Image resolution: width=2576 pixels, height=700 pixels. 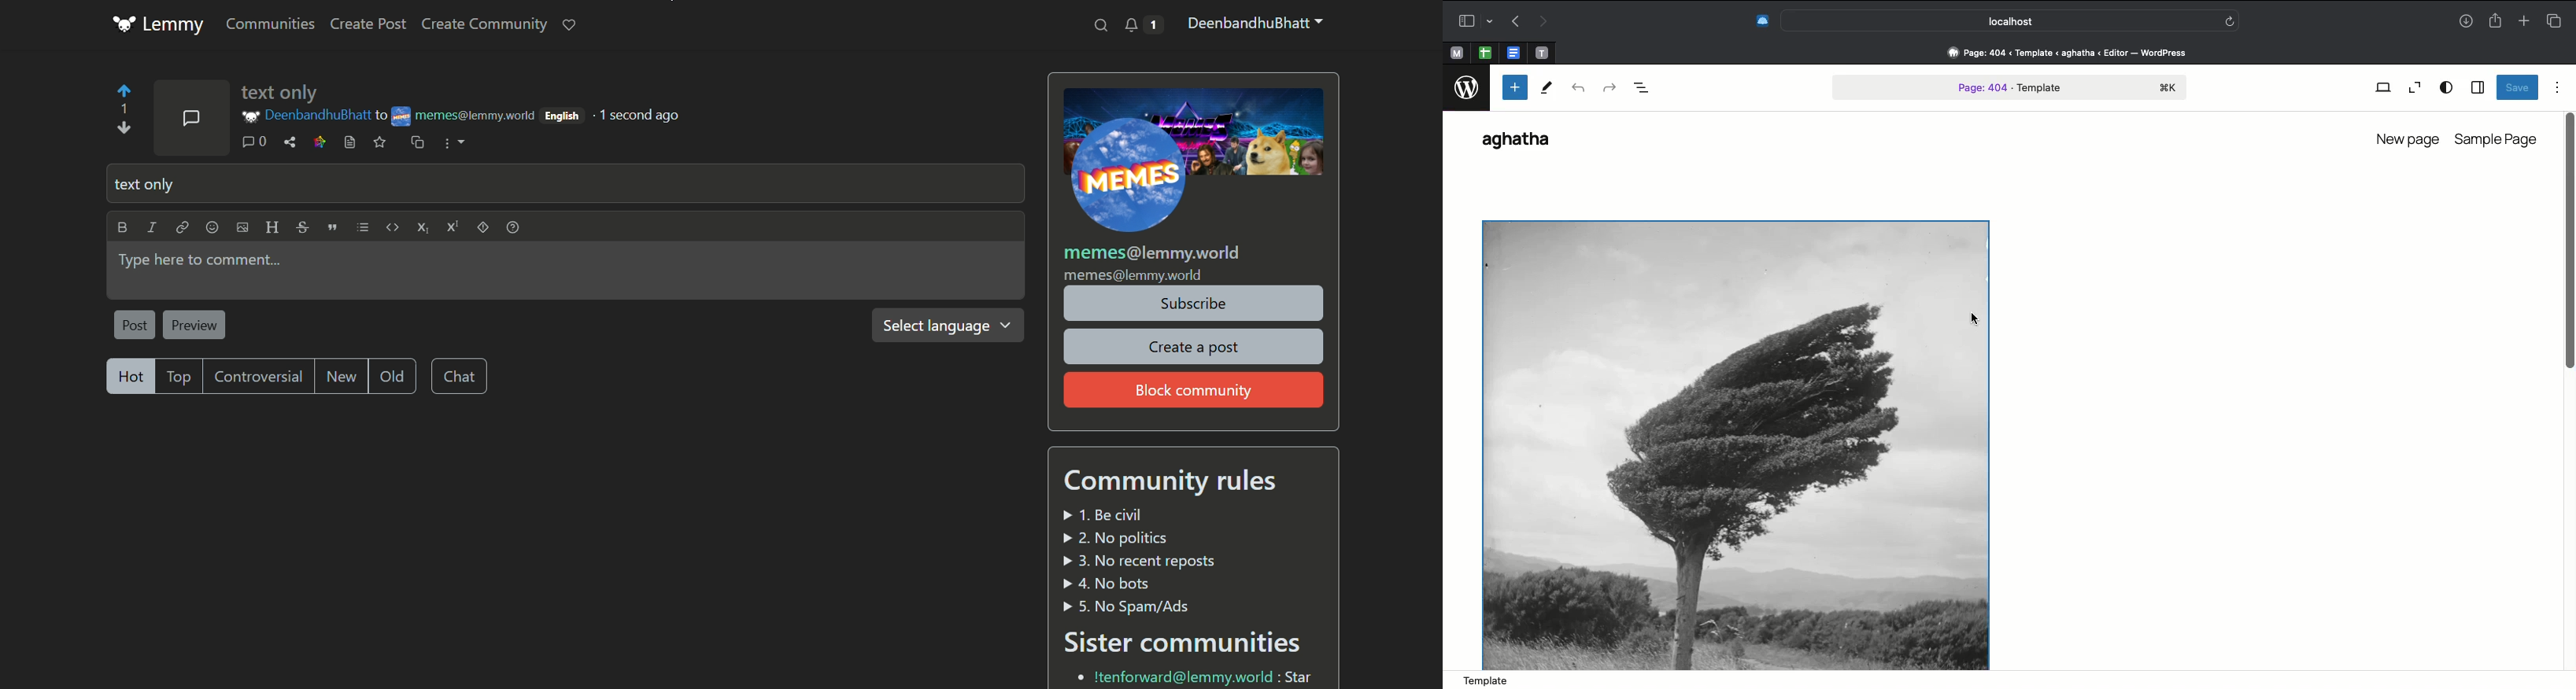 I want to click on header, so click(x=271, y=225).